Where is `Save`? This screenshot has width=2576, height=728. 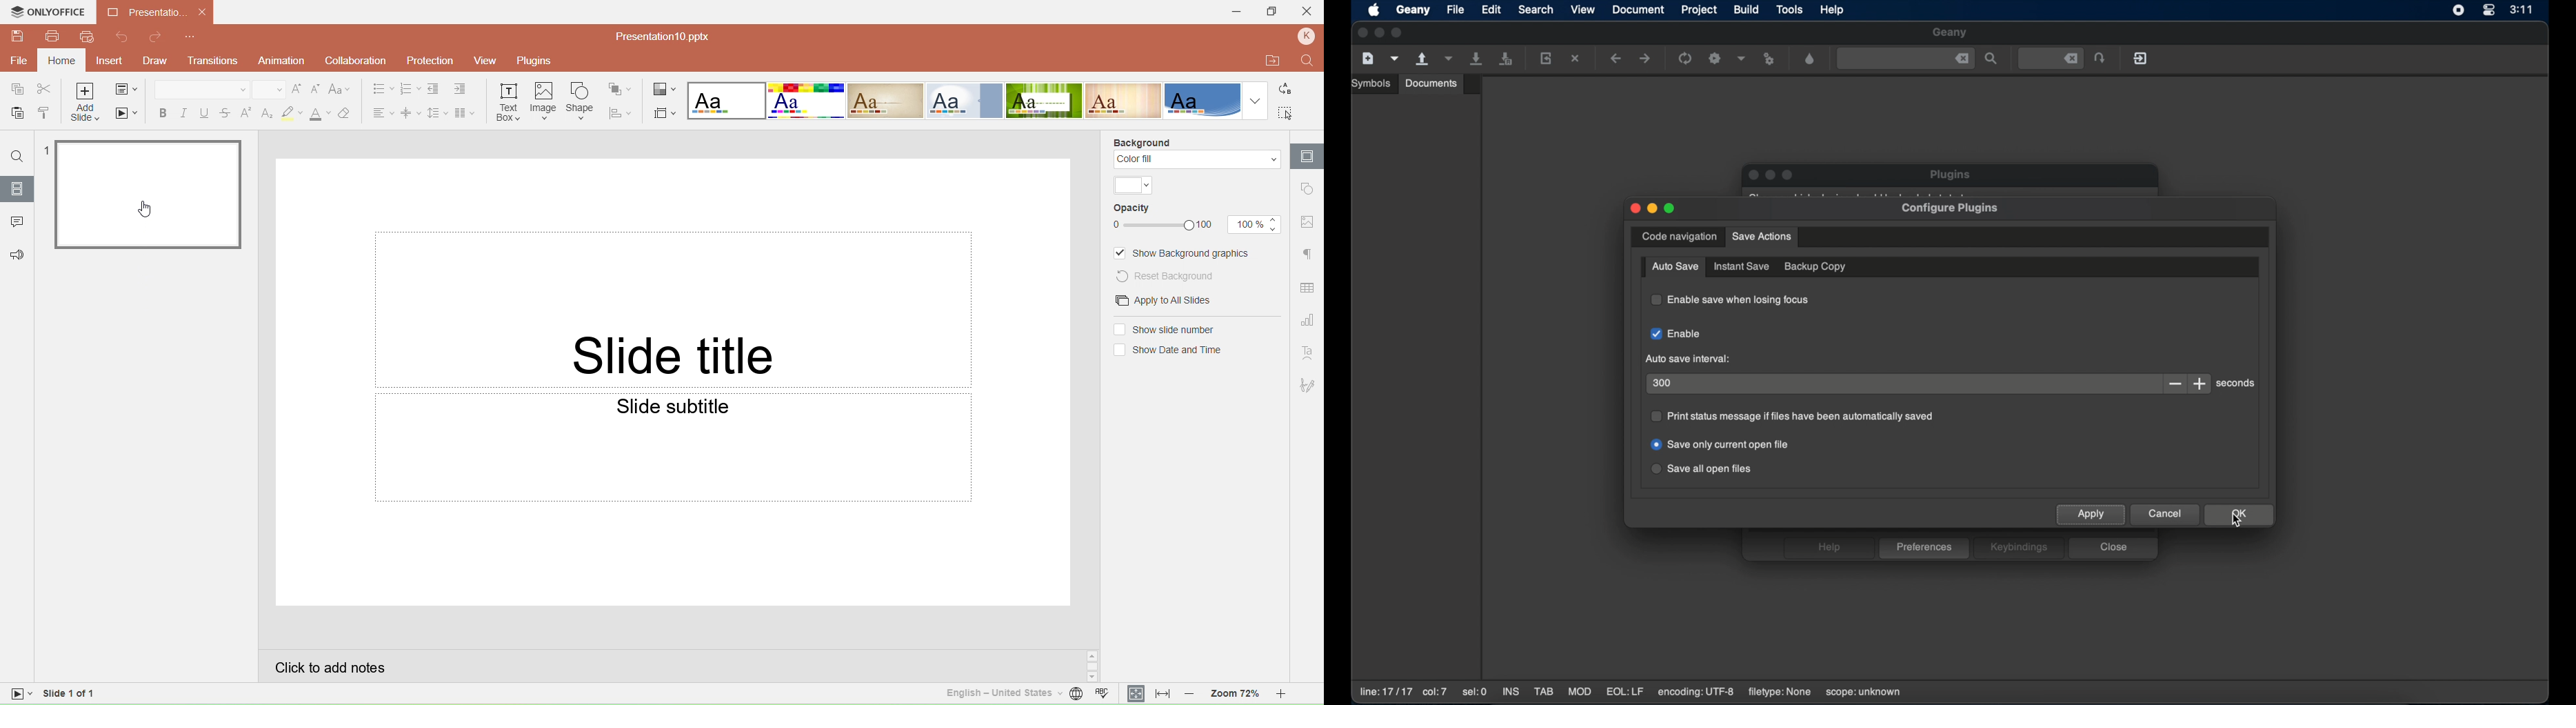
Save is located at coordinates (14, 90).